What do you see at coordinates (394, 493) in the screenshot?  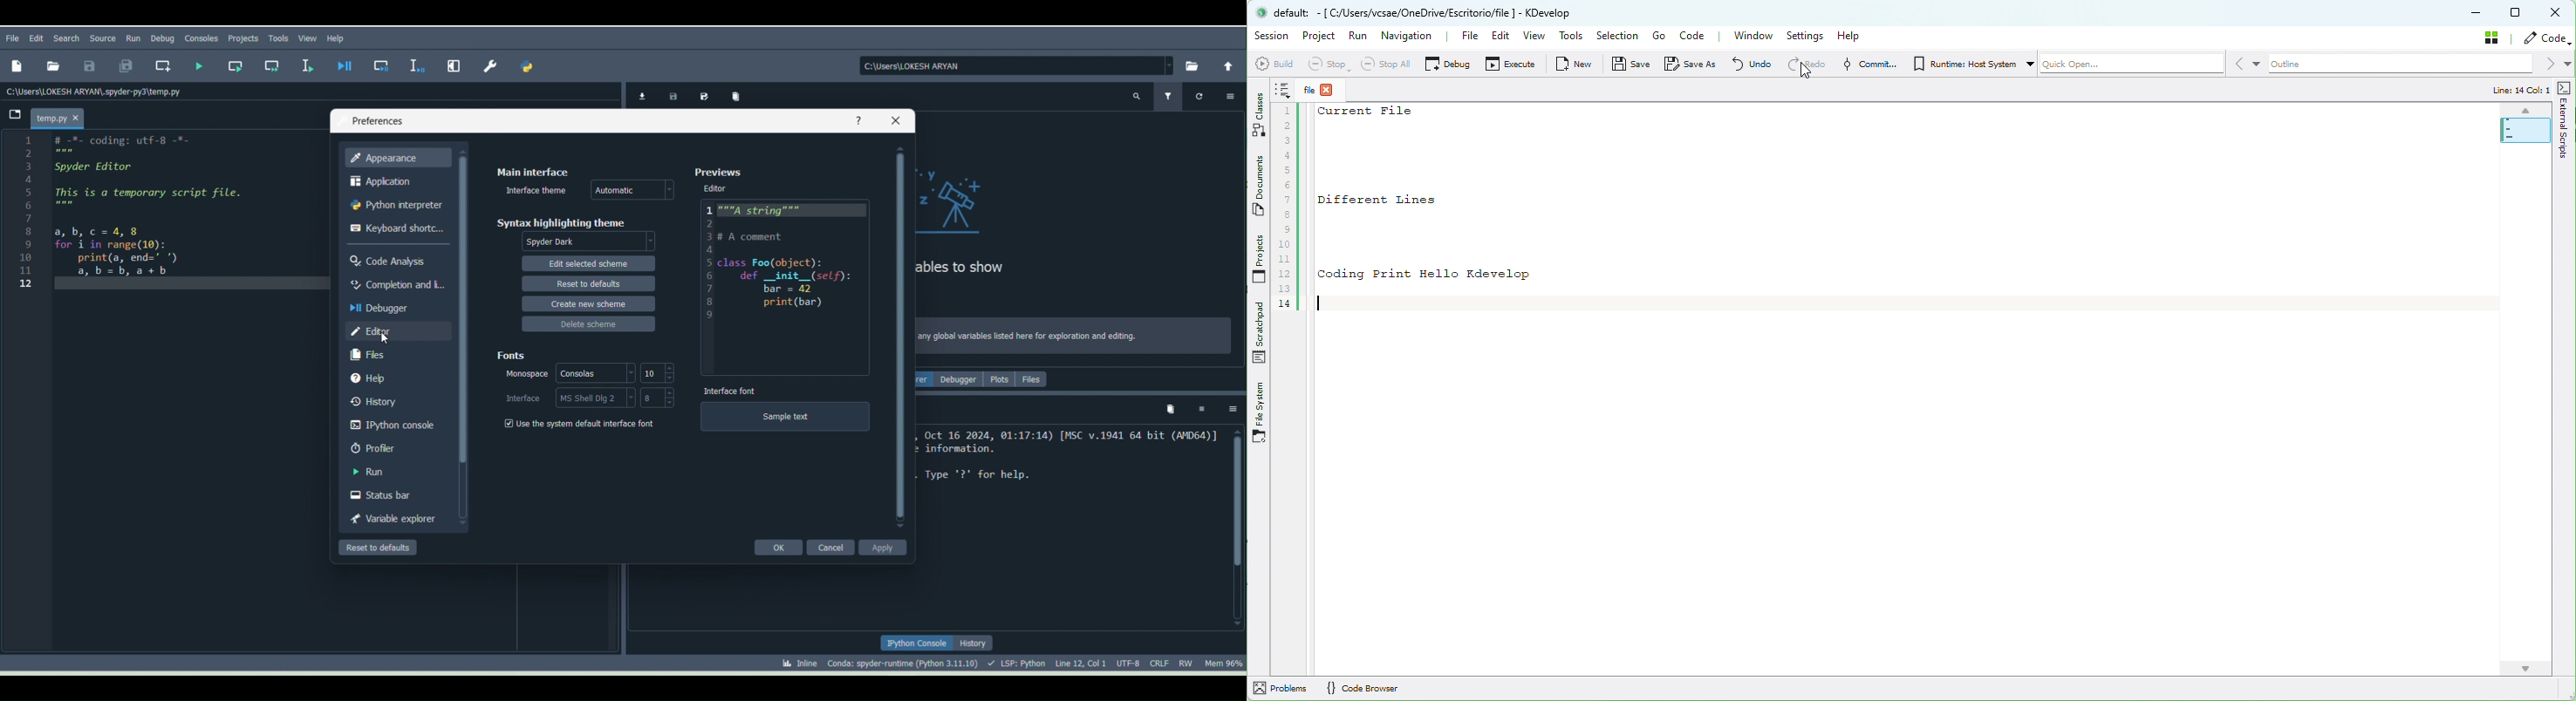 I see `Status bar` at bounding box center [394, 493].